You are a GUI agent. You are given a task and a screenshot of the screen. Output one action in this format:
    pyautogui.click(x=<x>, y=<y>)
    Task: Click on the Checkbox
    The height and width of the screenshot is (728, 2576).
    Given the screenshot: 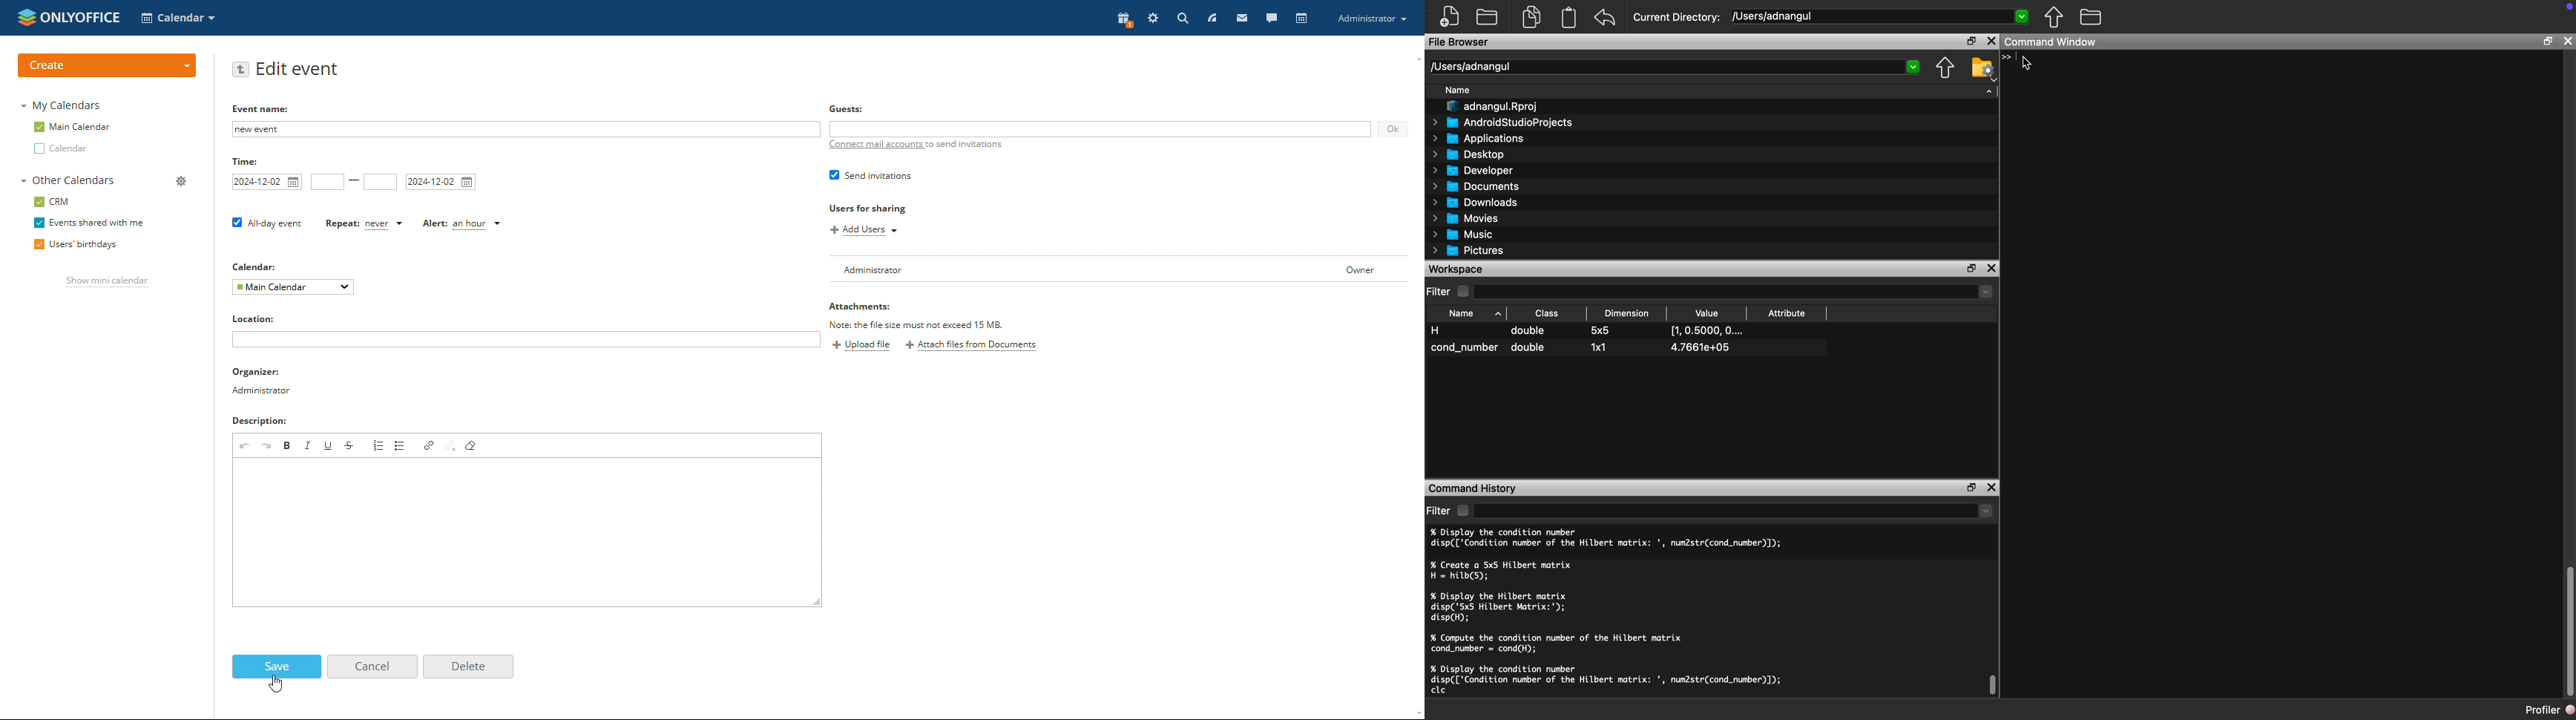 What is the action you would take?
    pyautogui.click(x=1462, y=510)
    